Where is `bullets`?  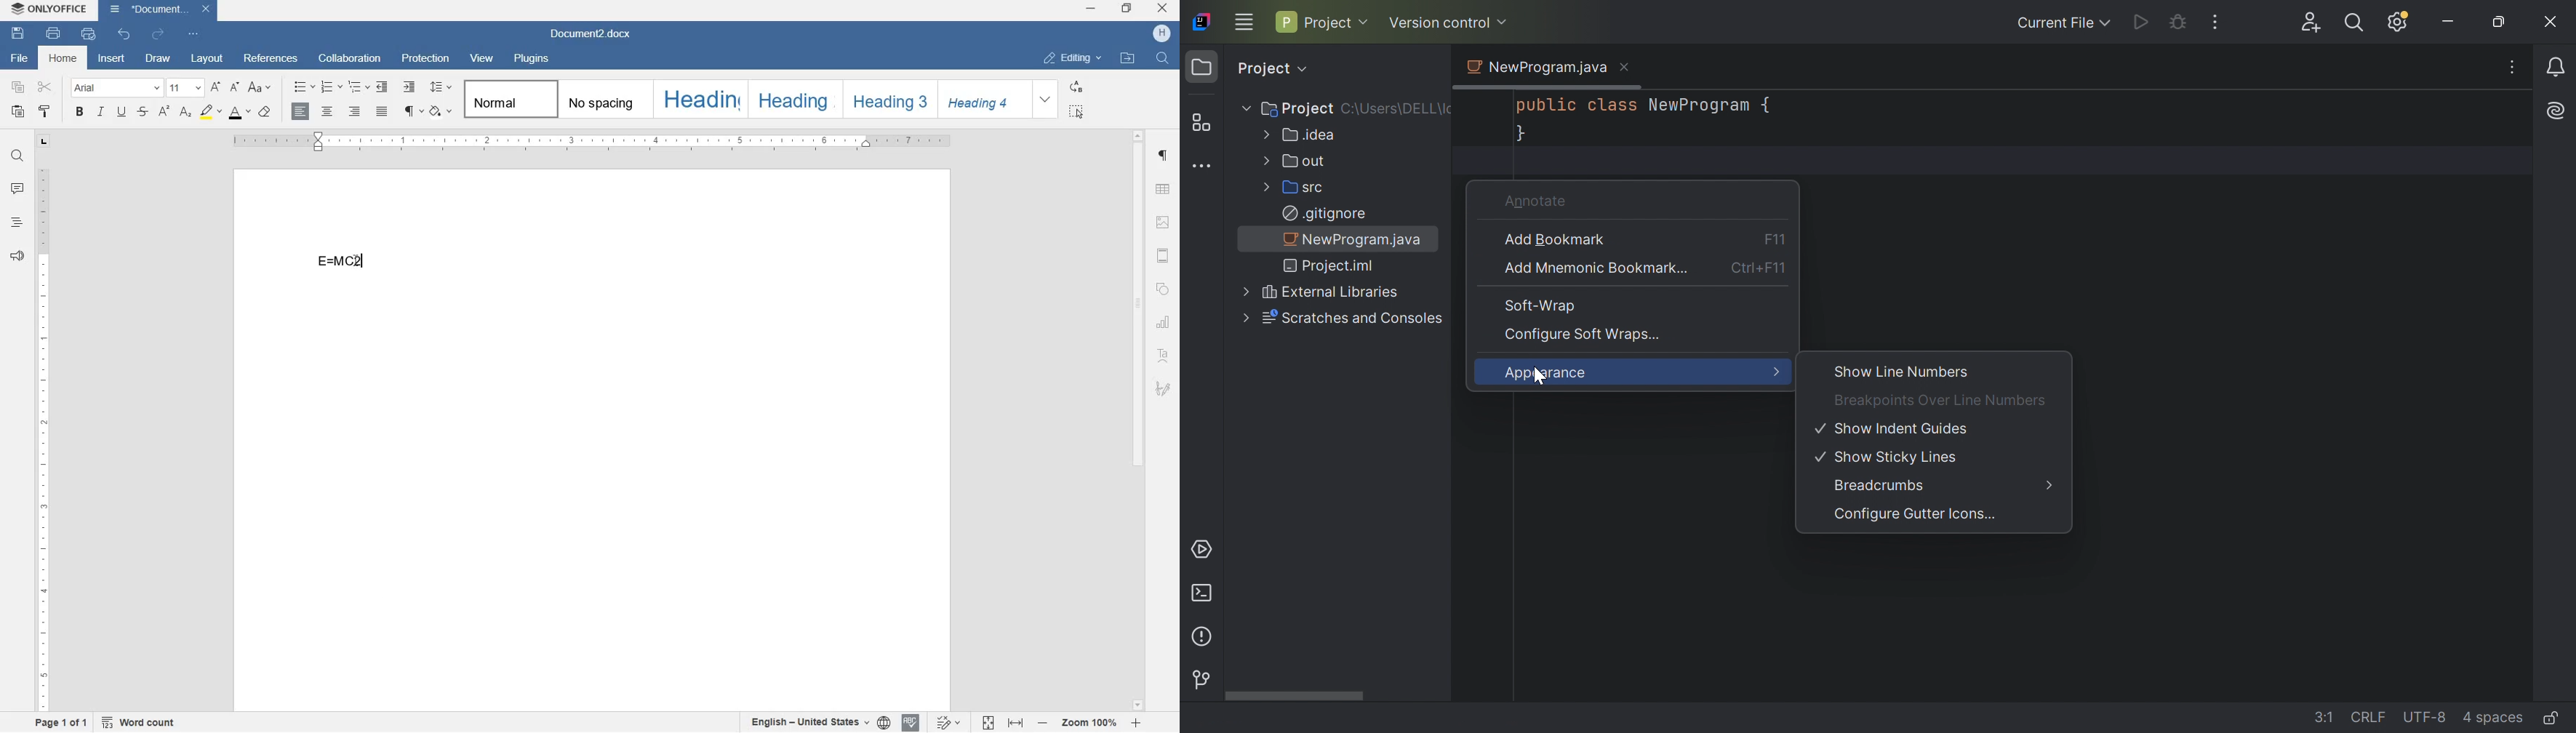 bullets is located at coordinates (305, 87).